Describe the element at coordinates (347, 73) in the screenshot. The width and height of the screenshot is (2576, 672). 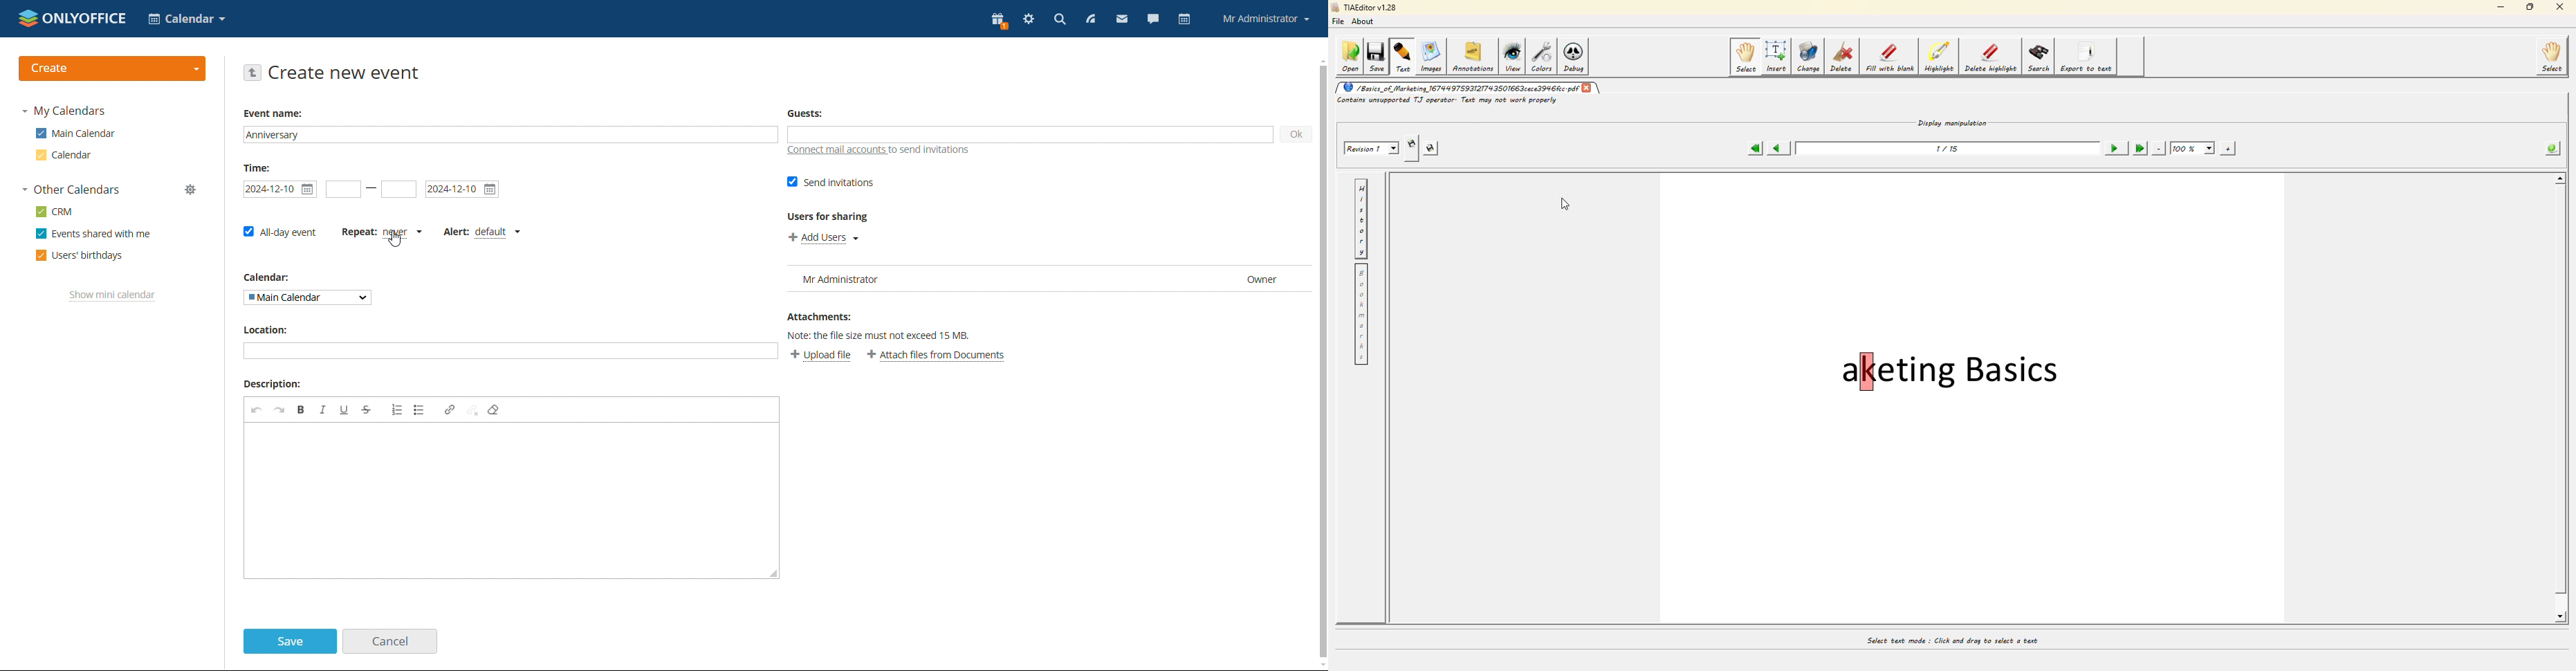
I see `create new event` at that location.